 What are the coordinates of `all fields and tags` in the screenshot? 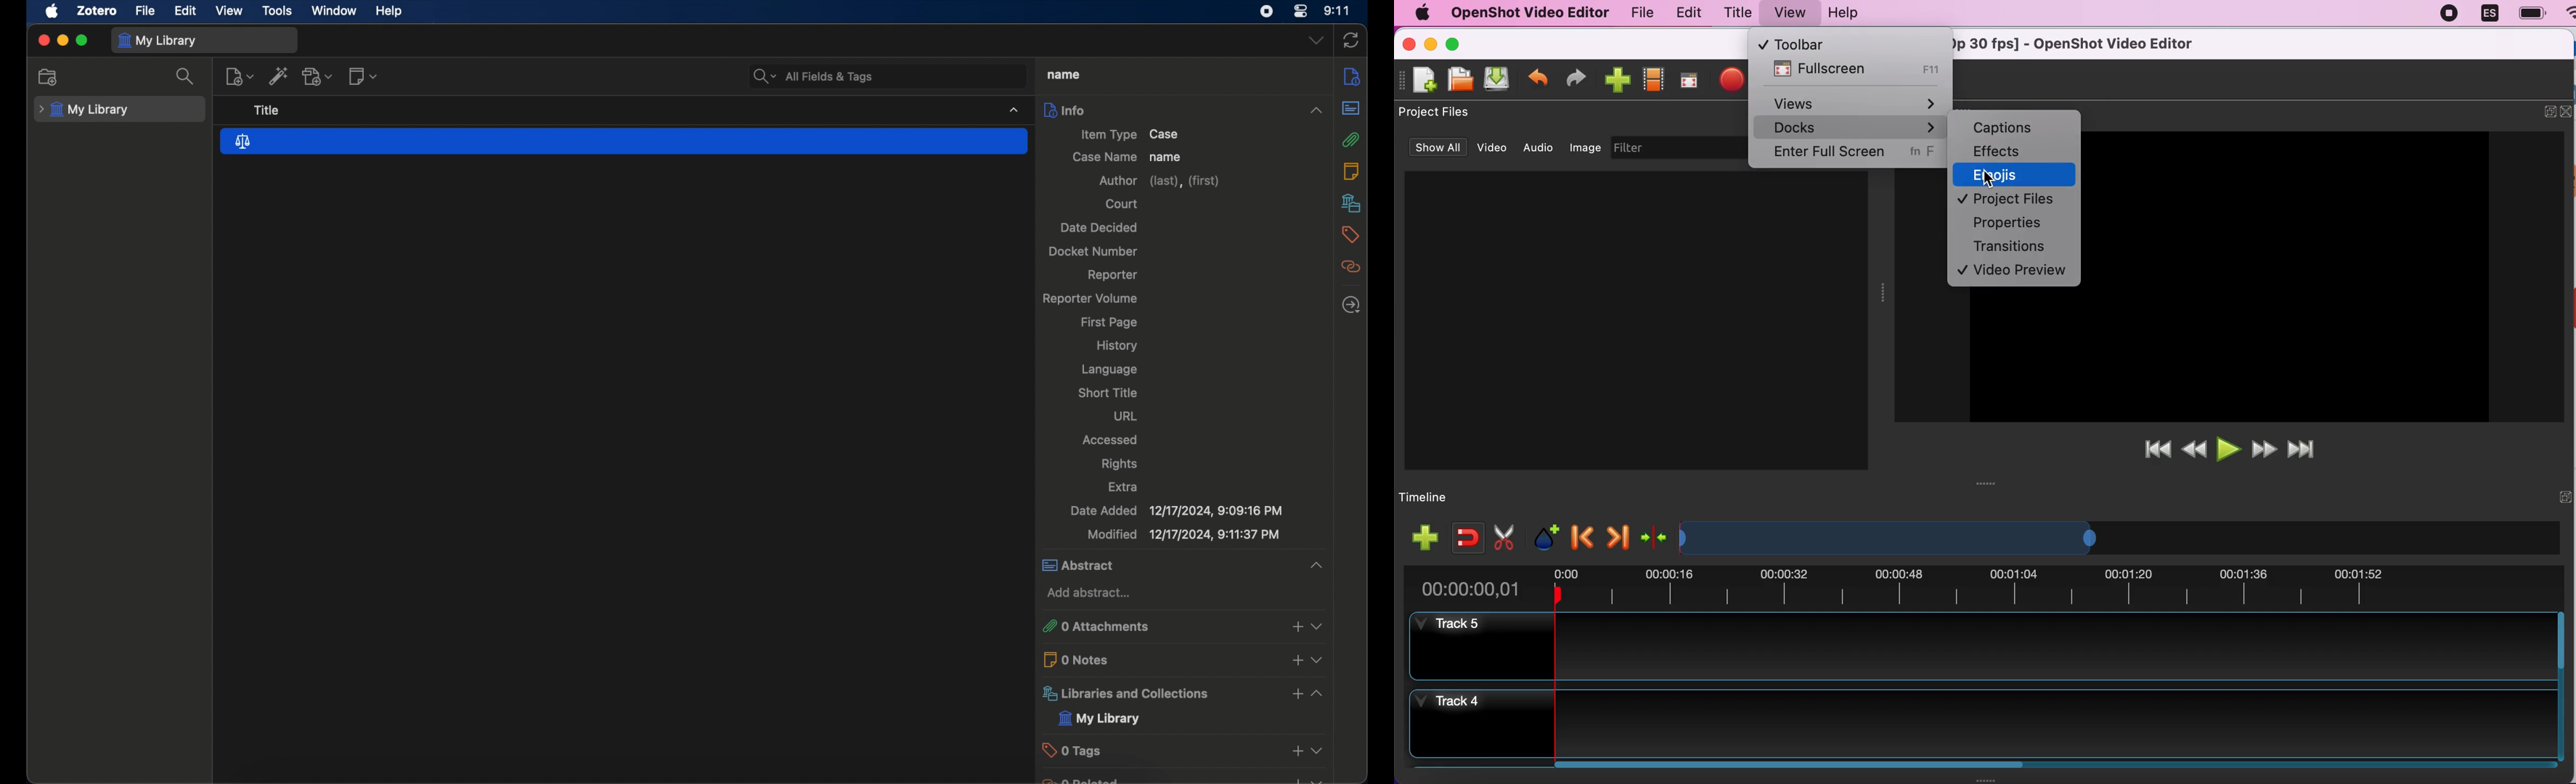 It's located at (813, 77).